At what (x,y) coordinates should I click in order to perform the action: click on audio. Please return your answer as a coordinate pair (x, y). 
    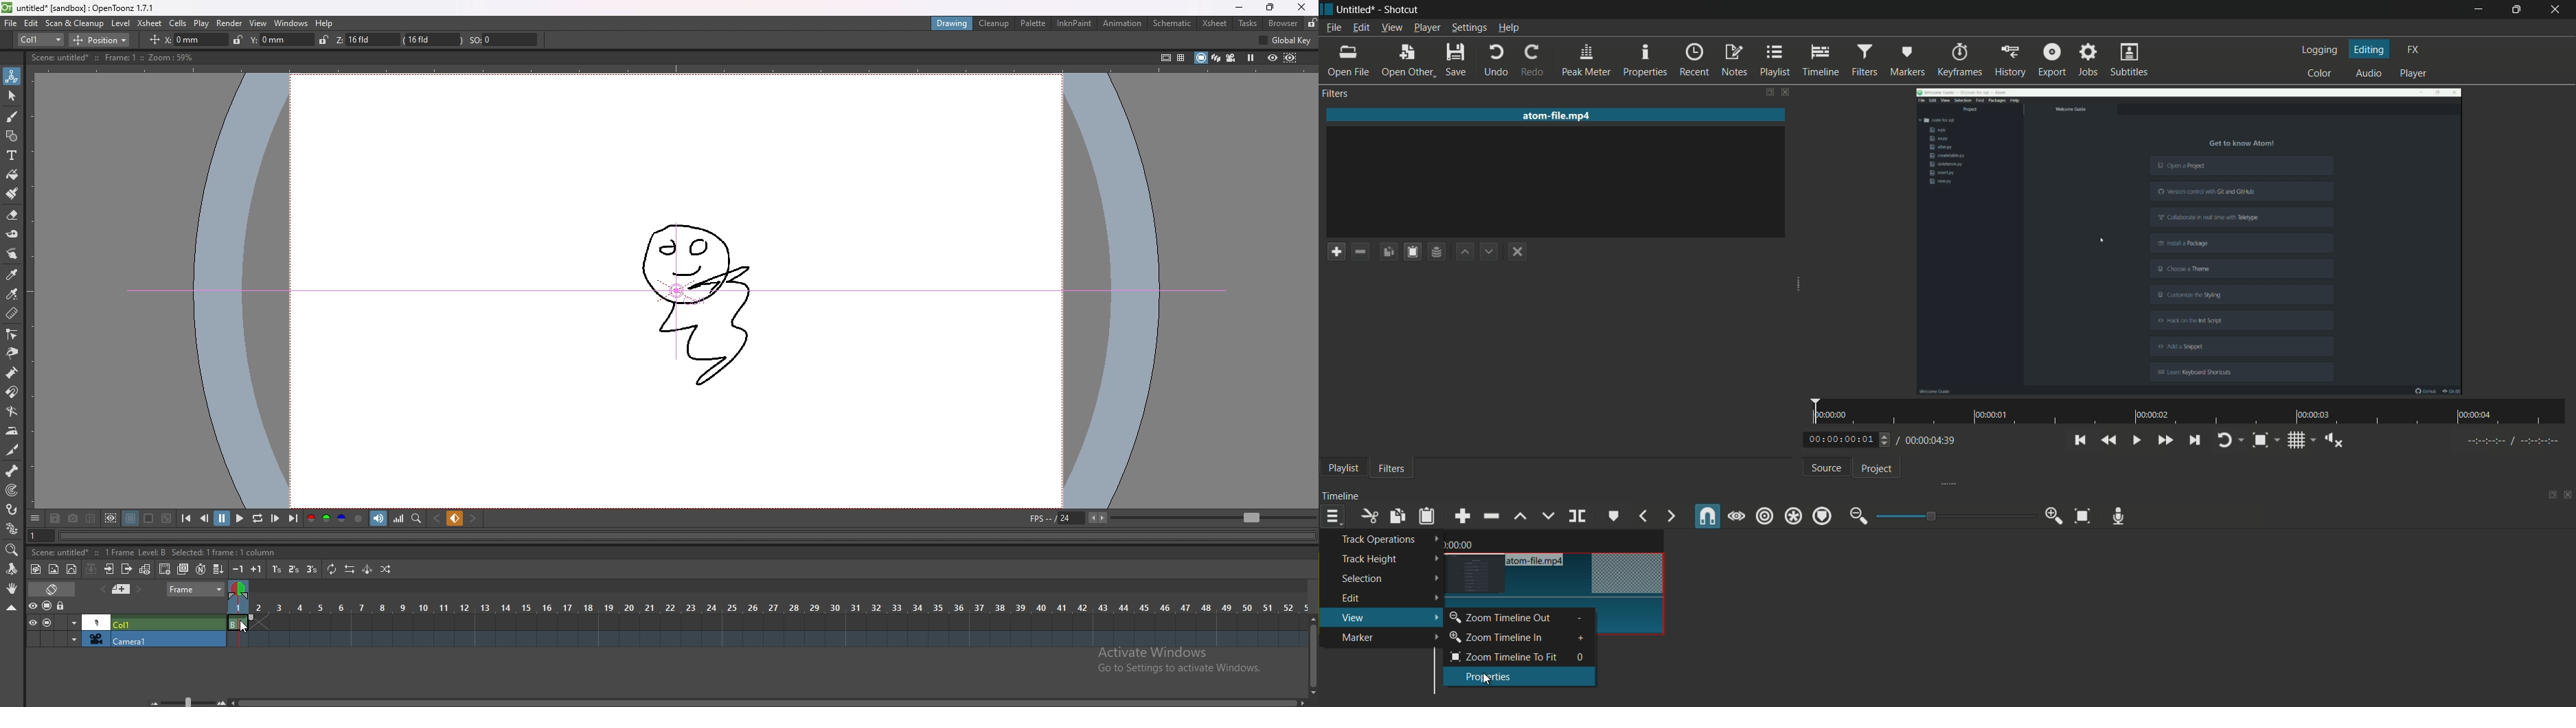
    Looking at the image, I should click on (2370, 73).